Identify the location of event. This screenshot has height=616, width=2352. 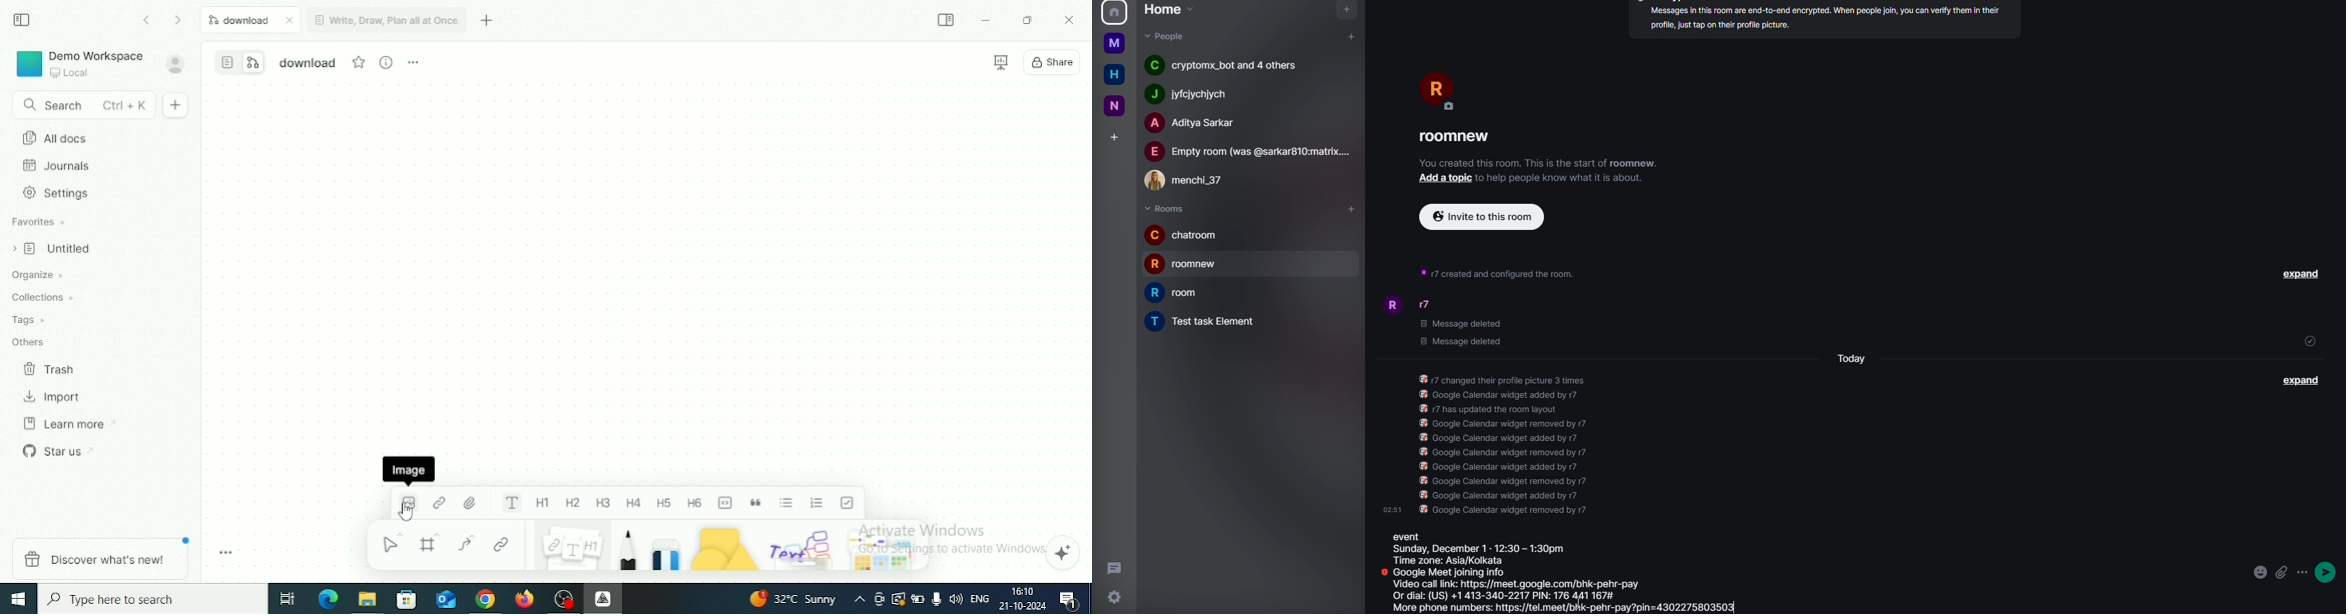
(1568, 572).